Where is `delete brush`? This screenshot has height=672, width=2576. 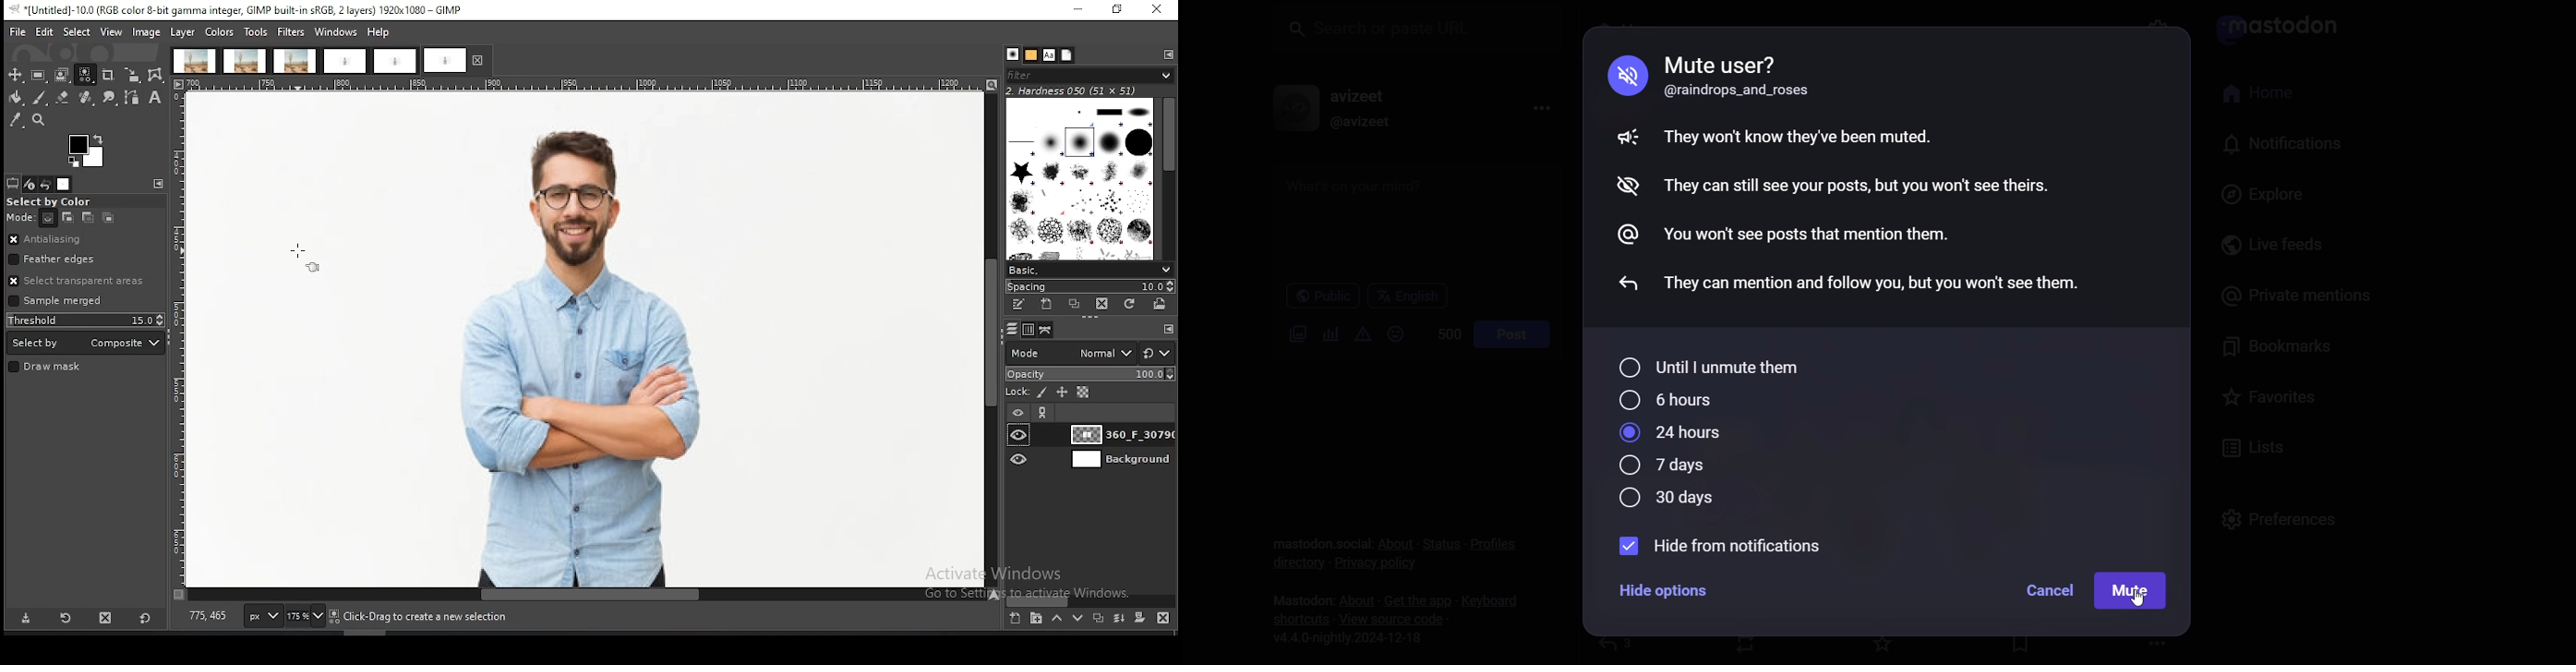 delete brush is located at coordinates (1102, 305).